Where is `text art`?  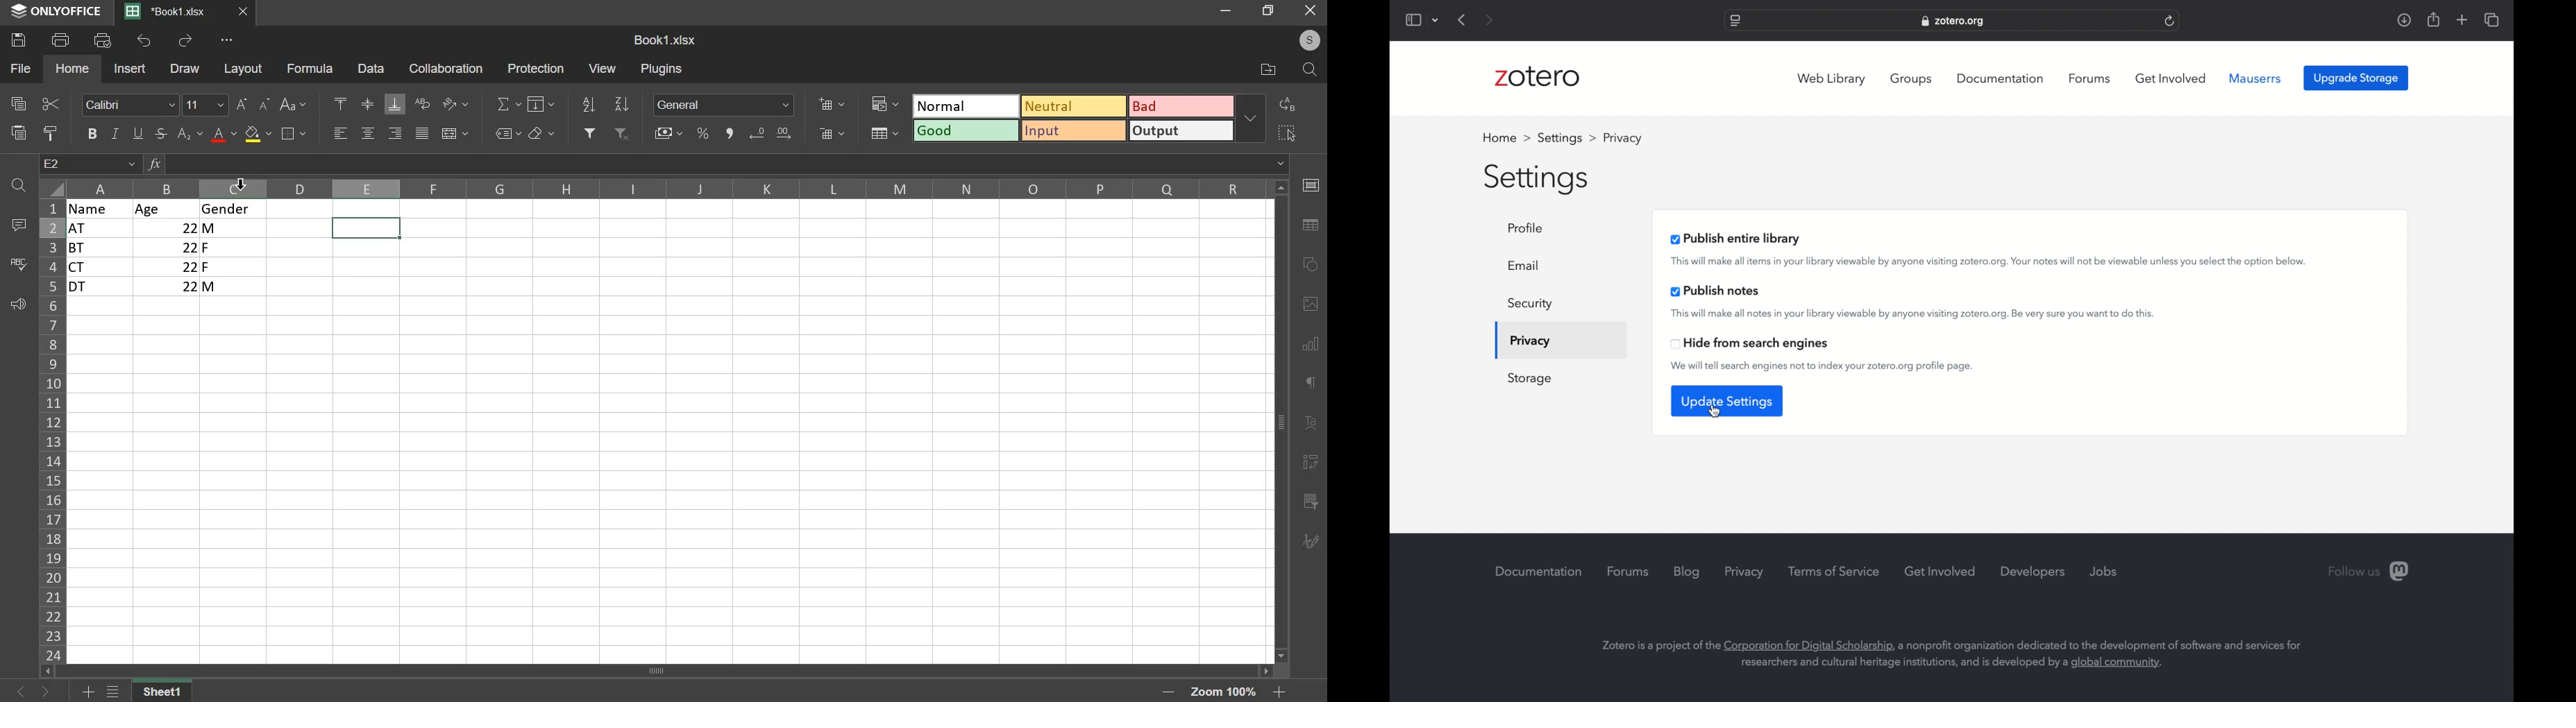
text art is located at coordinates (1311, 425).